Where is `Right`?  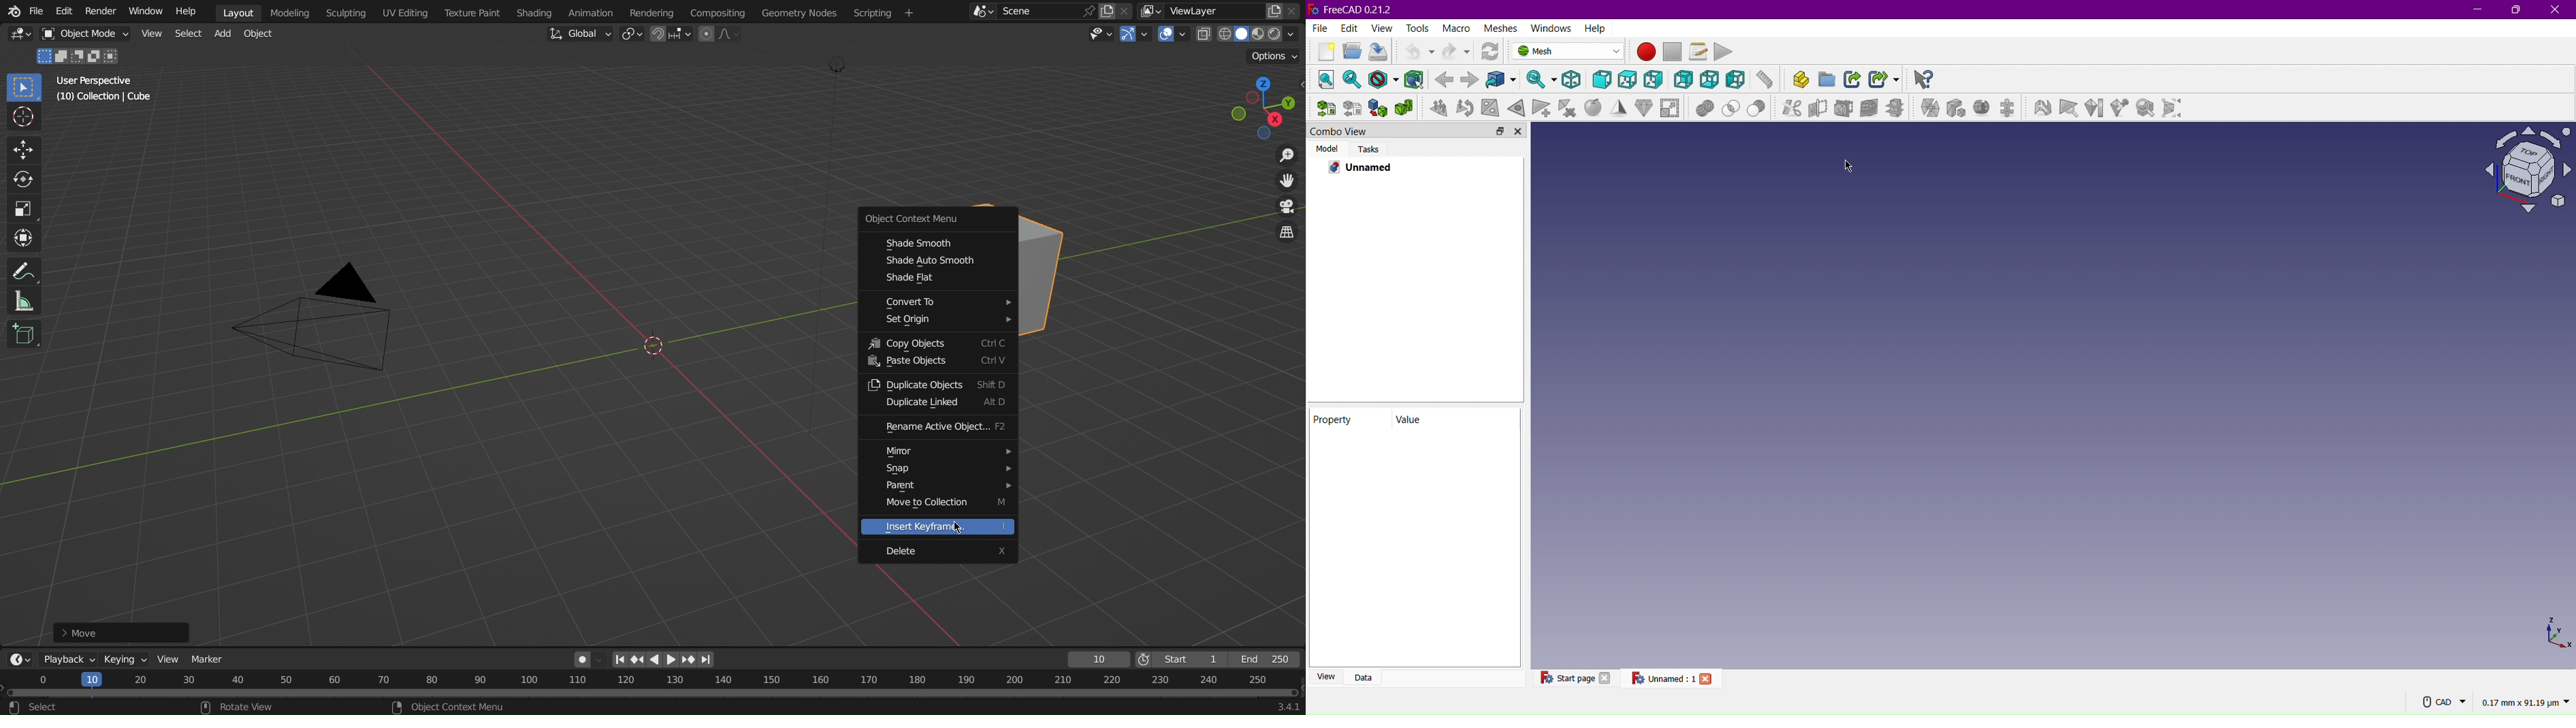 Right is located at coordinates (1656, 81).